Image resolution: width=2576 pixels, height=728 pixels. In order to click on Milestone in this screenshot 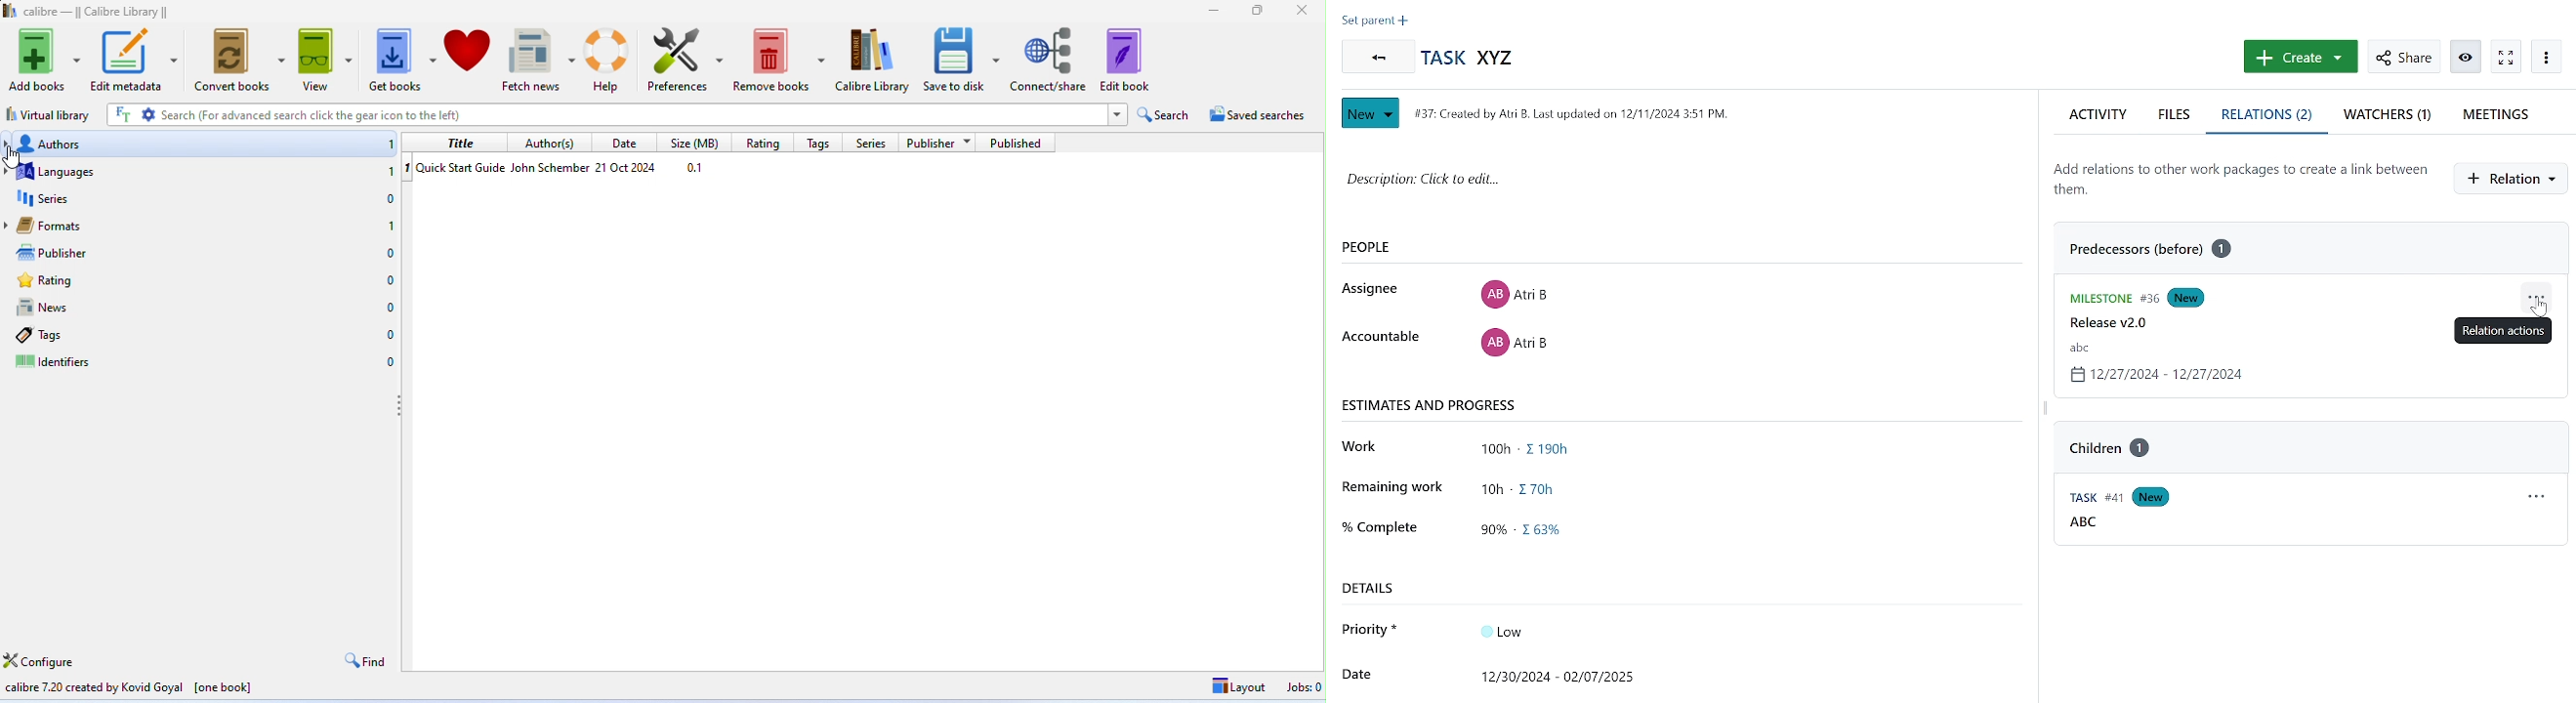, I will do `click(2107, 296)`.